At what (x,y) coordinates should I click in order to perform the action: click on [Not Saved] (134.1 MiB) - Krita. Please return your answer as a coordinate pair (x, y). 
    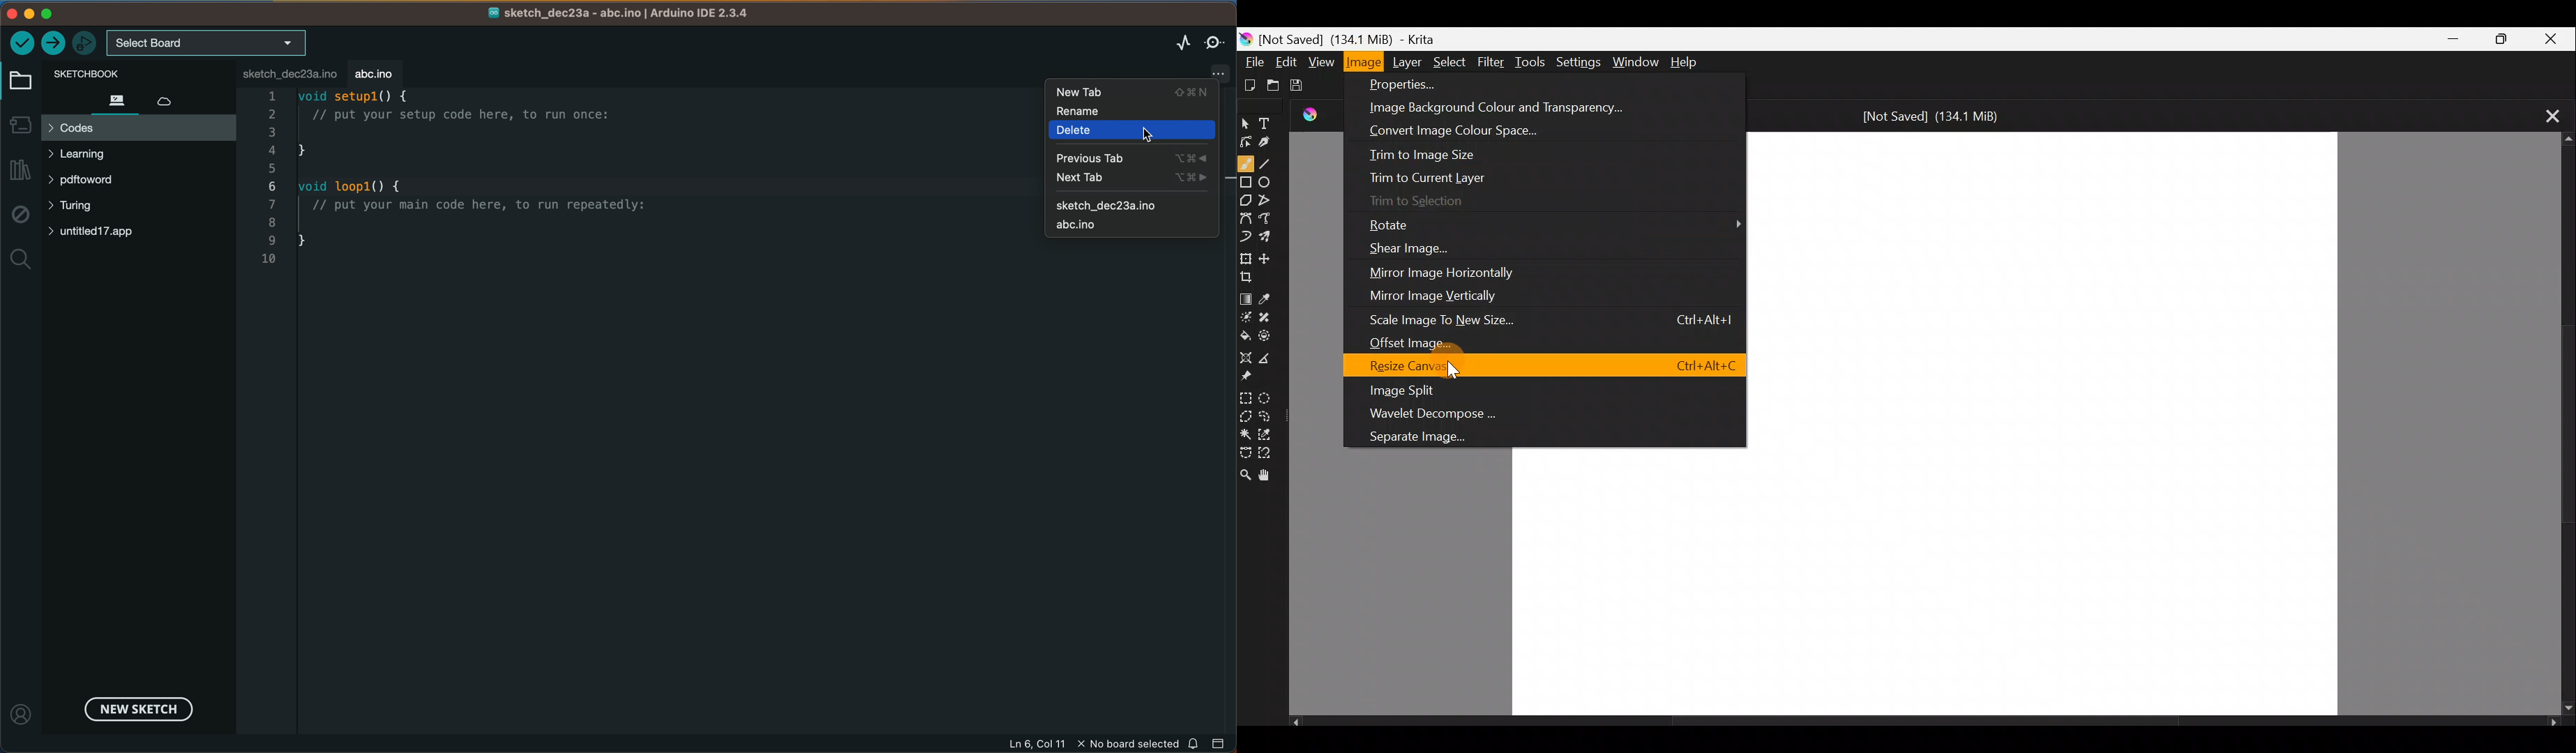
    Looking at the image, I should click on (1384, 36).